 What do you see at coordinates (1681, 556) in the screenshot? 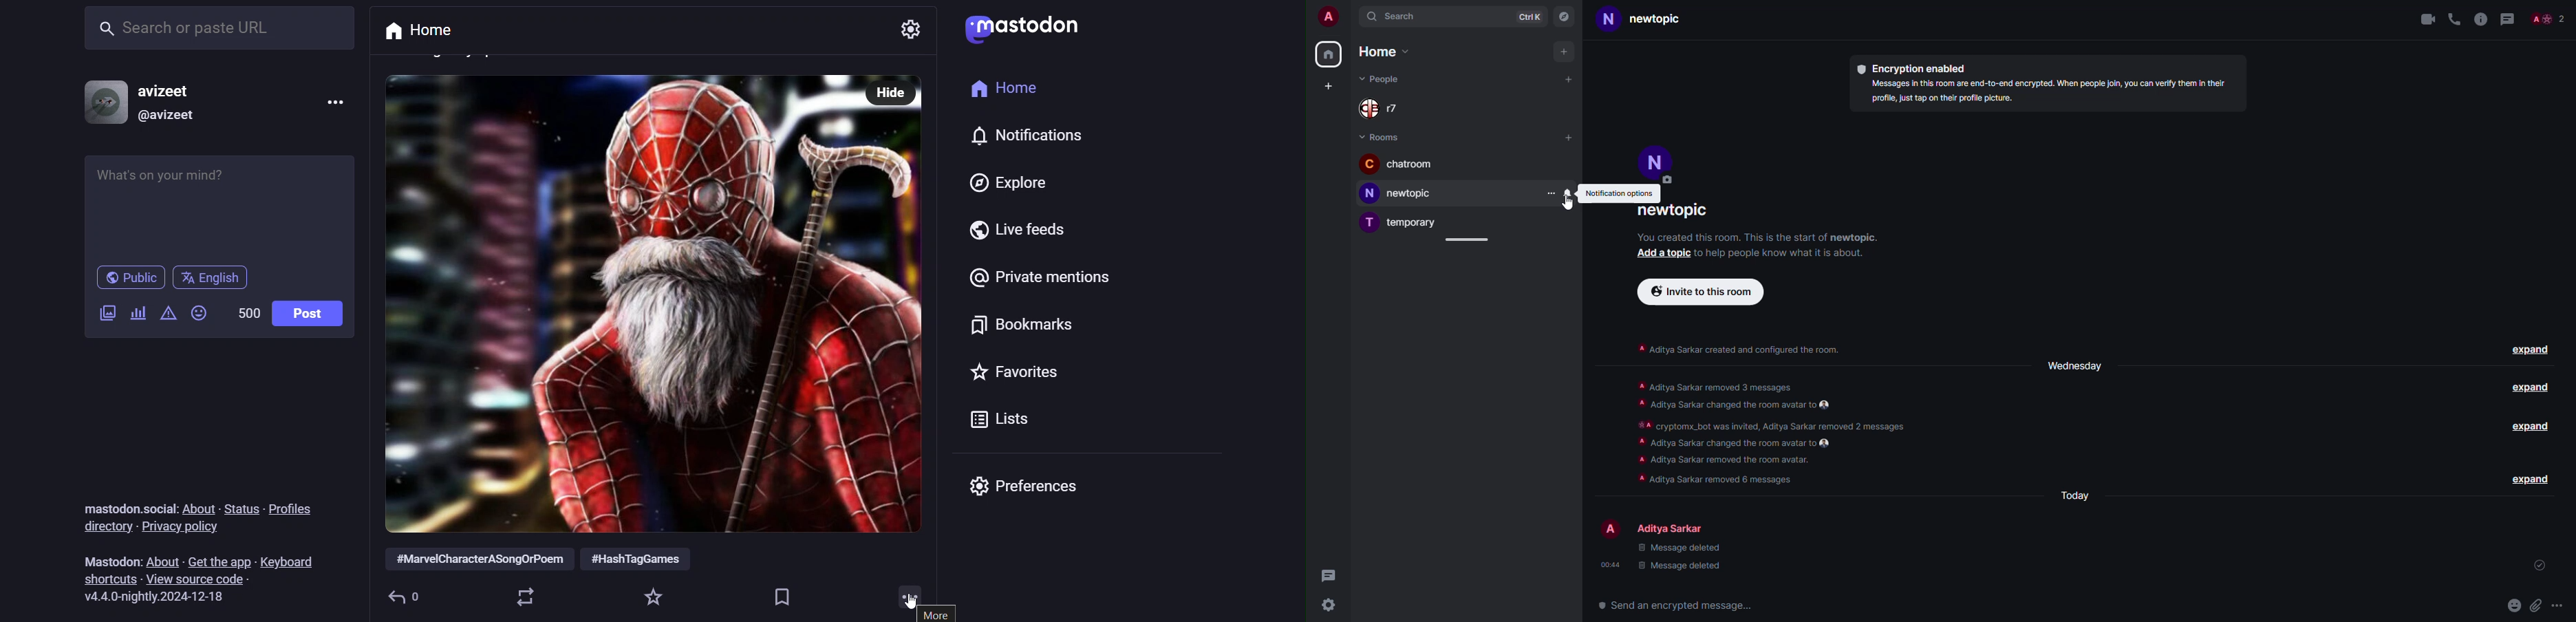
I see `deleted` at bounding box center [1681, 556].